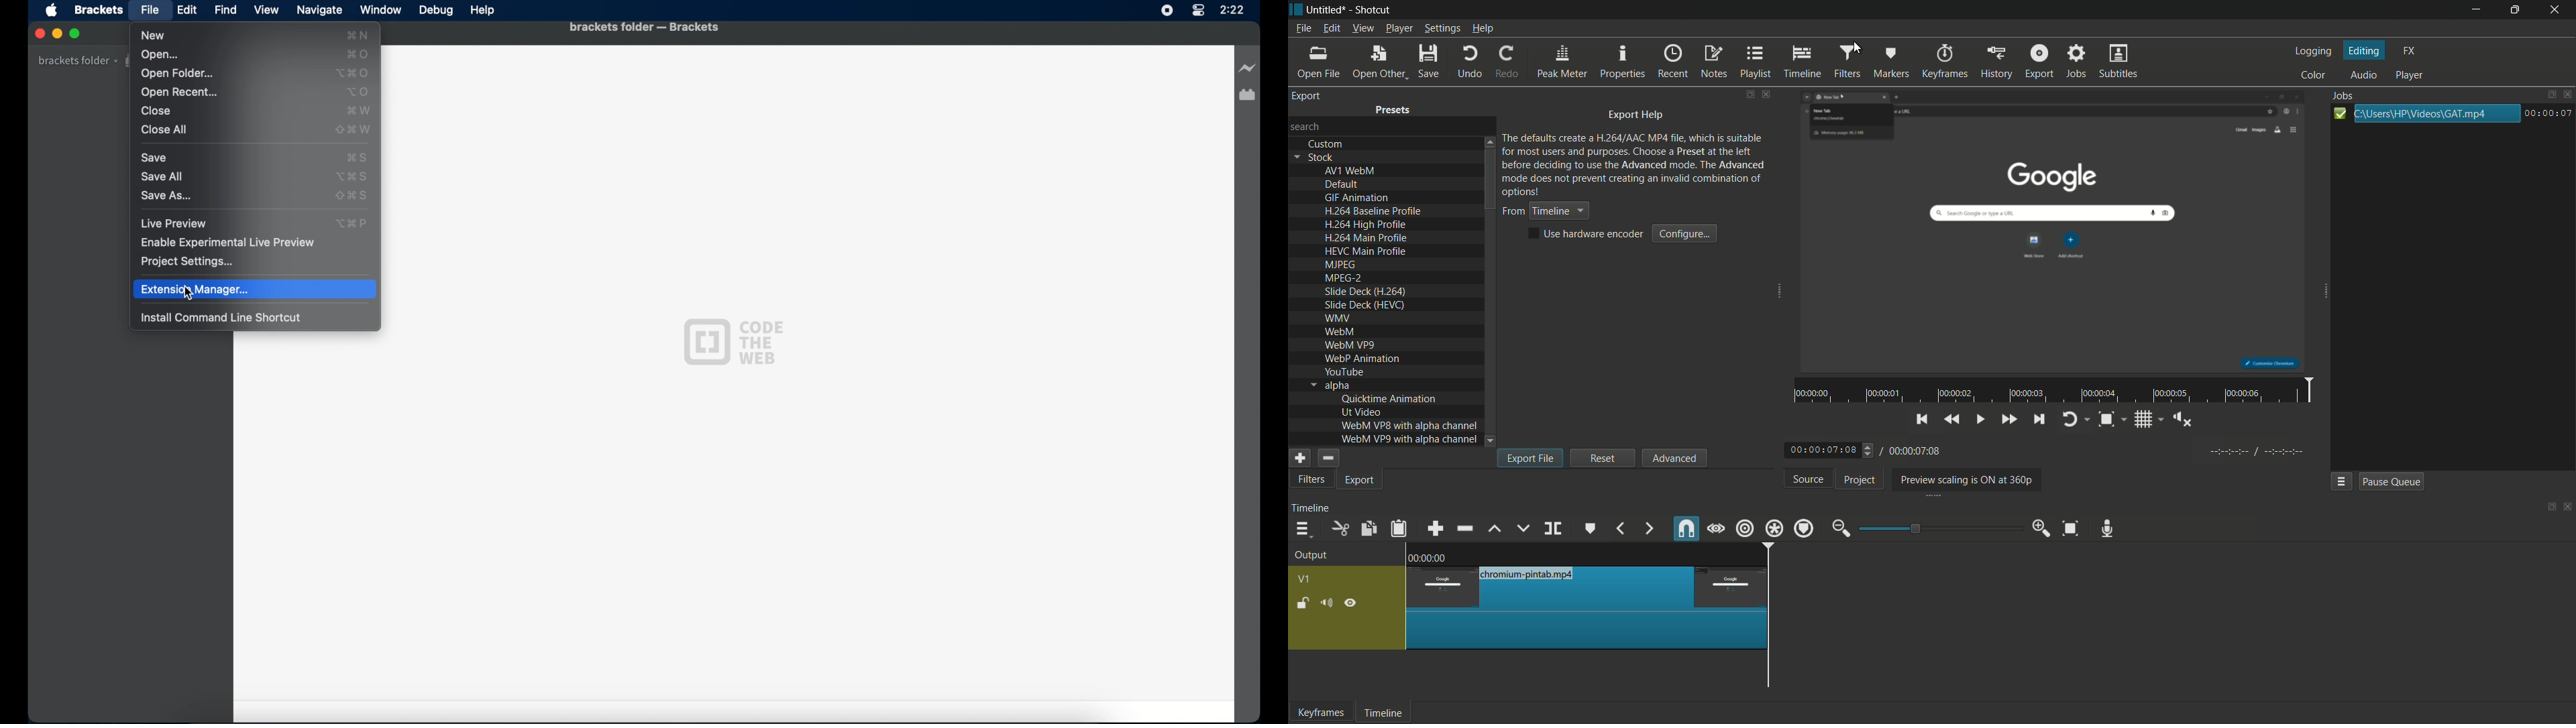 The height and width of the screenshot is (728, 2576). What do you see at coordinates (1364, 237) in the screenshot?
I see `'H.264 Main Profile` at bounding box center [1364, 237].